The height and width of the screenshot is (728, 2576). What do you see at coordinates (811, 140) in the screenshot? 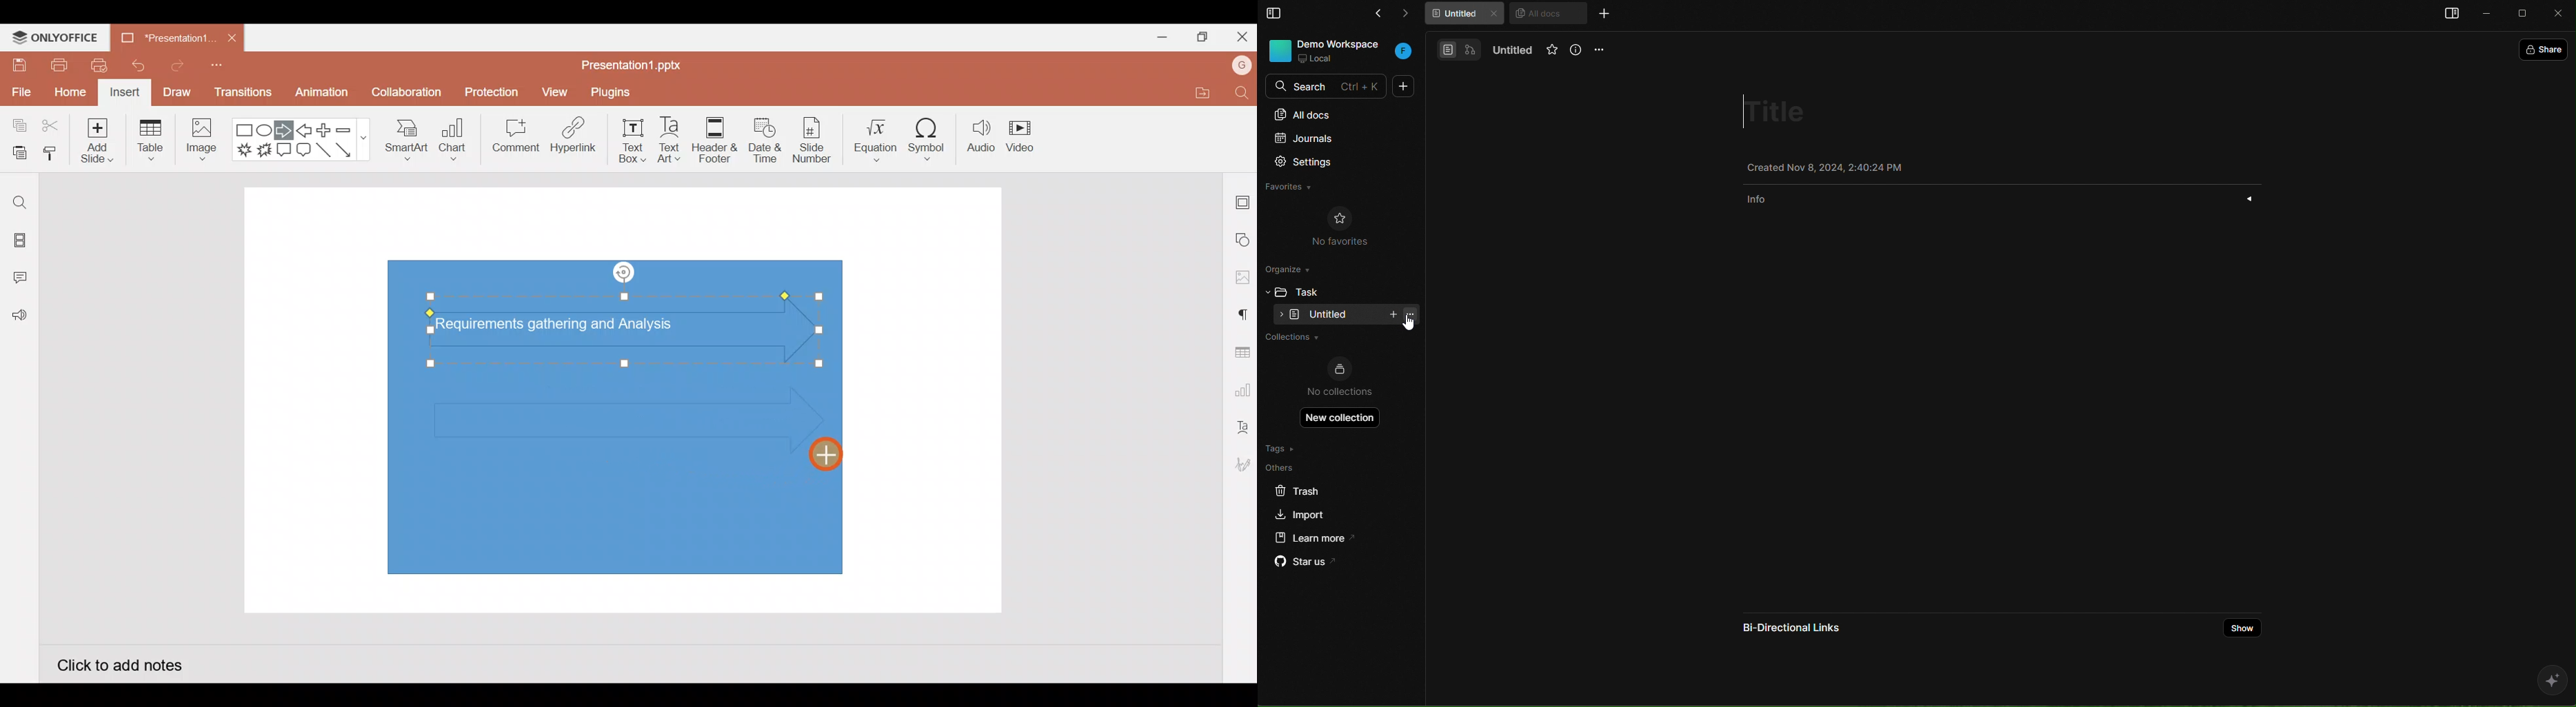
I see `Slide number` at bounding box center [811, 140].